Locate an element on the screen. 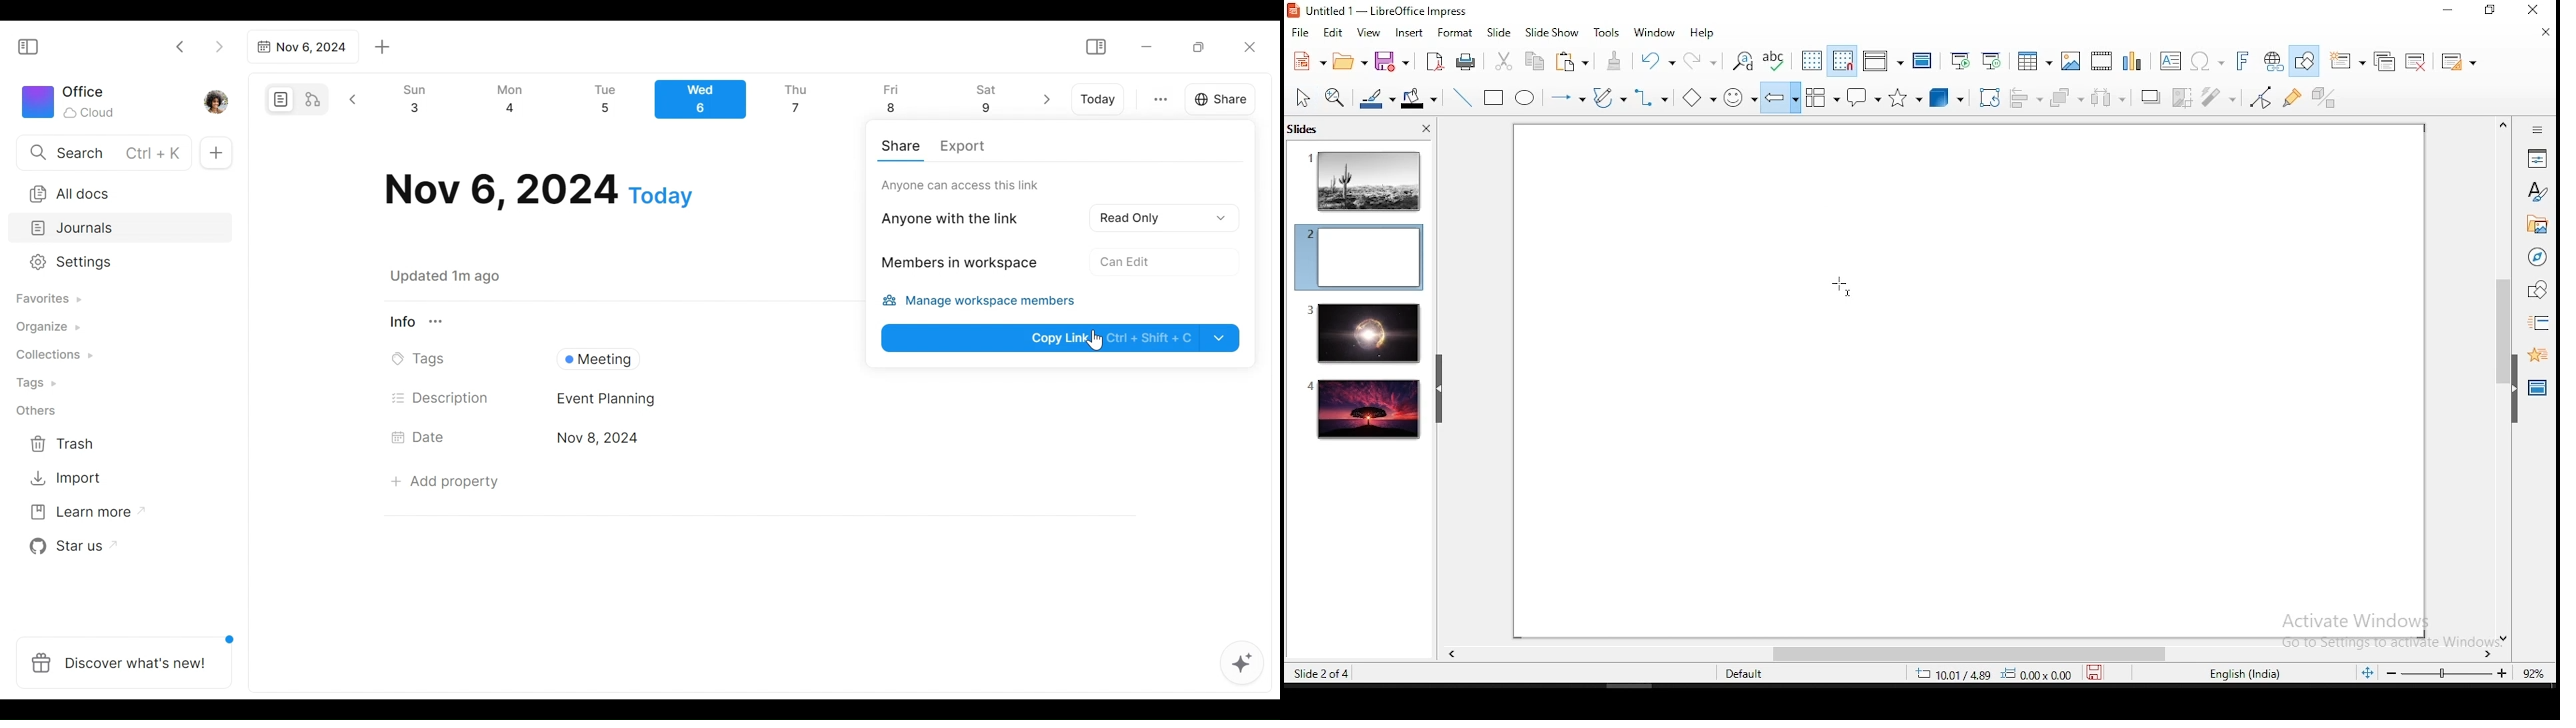 Image resolution: width=2576 pixels, height=728 pixels. select is located at coordinates (1303, 97).